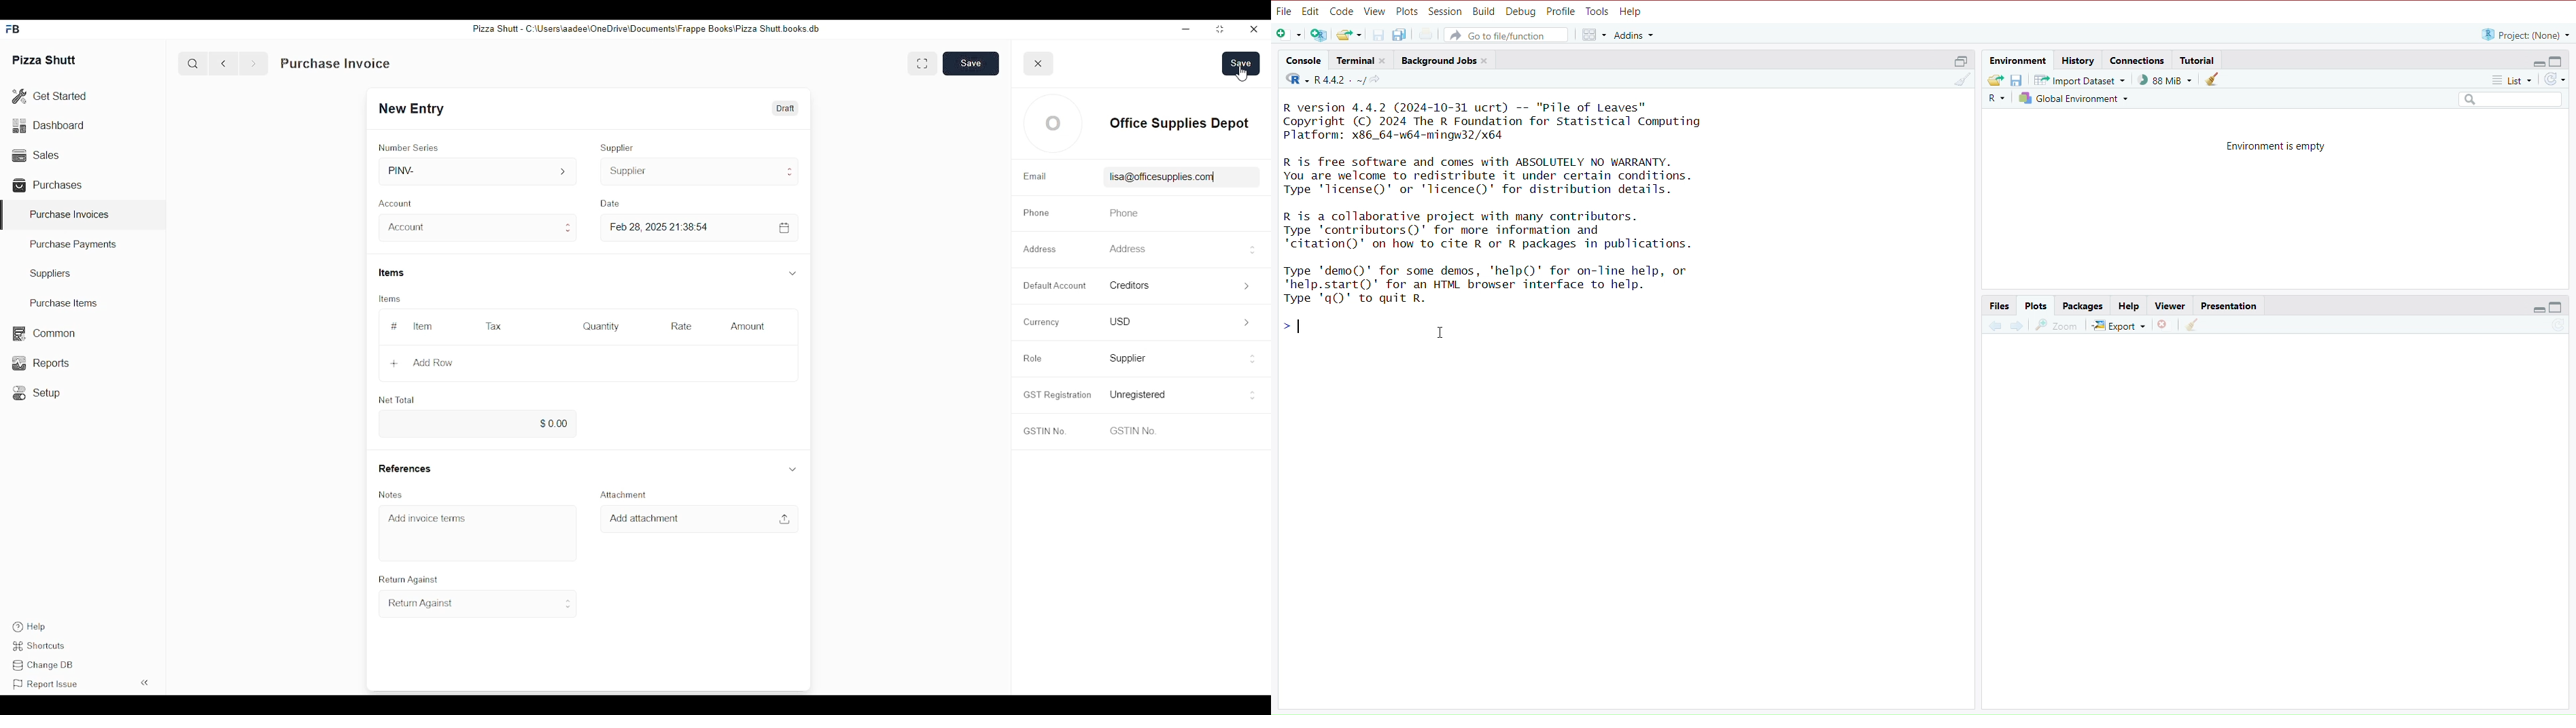  What do you see at coordinates (423, 326) in the screenshot?
I see `Item` at bounding box center [423, 326].